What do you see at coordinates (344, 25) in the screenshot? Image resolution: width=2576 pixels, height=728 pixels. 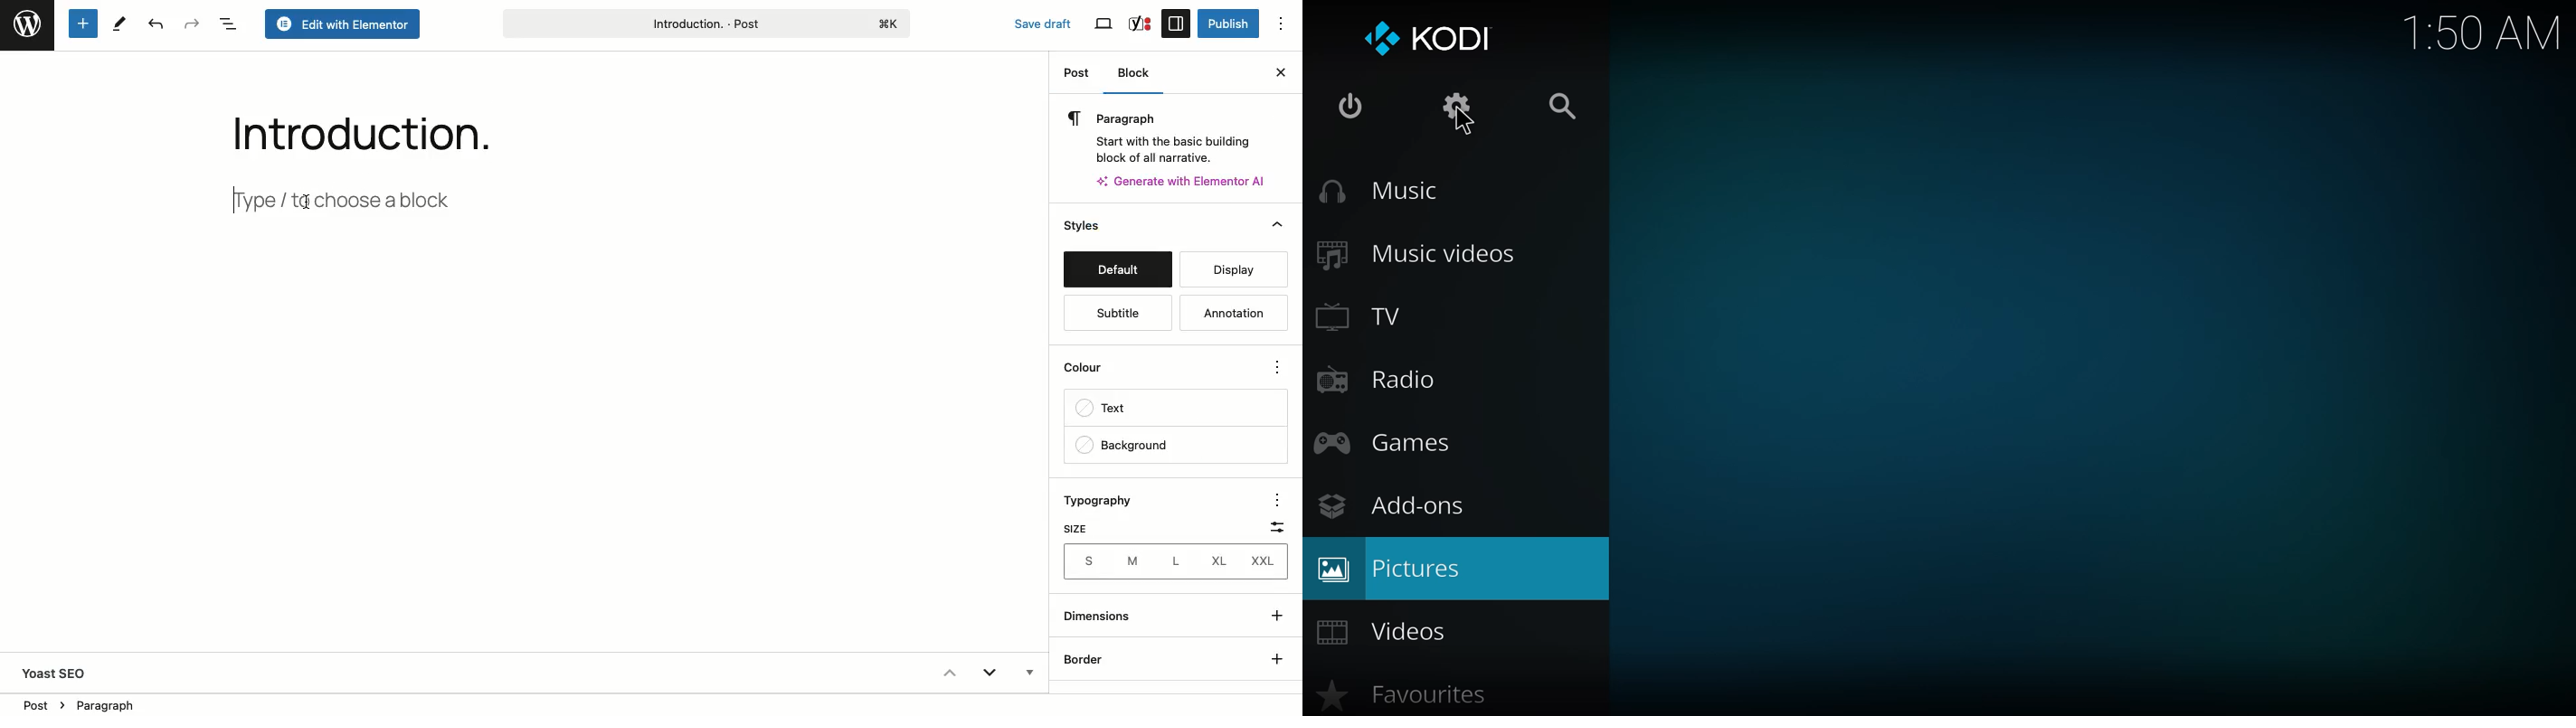 I see `Edit with Elementor` at bounding box center [344, 25].